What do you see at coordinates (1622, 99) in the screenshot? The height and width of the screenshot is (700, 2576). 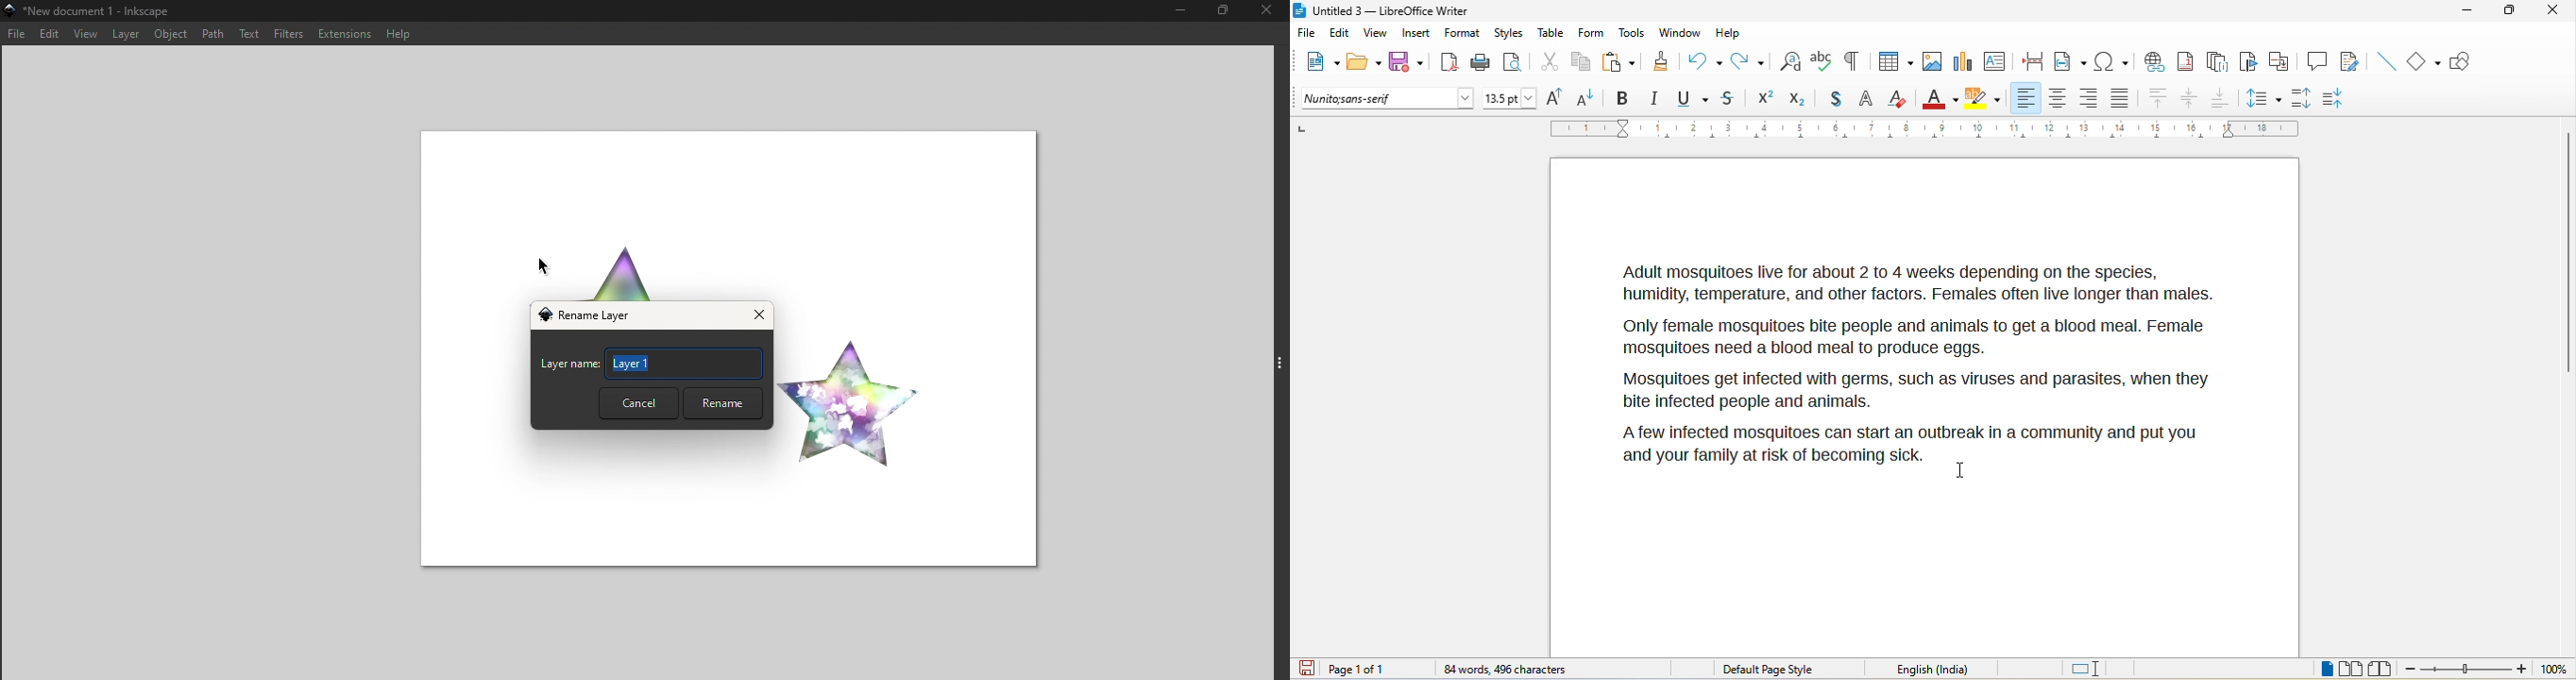 I see `bold` at bounding box center [1622, 99].